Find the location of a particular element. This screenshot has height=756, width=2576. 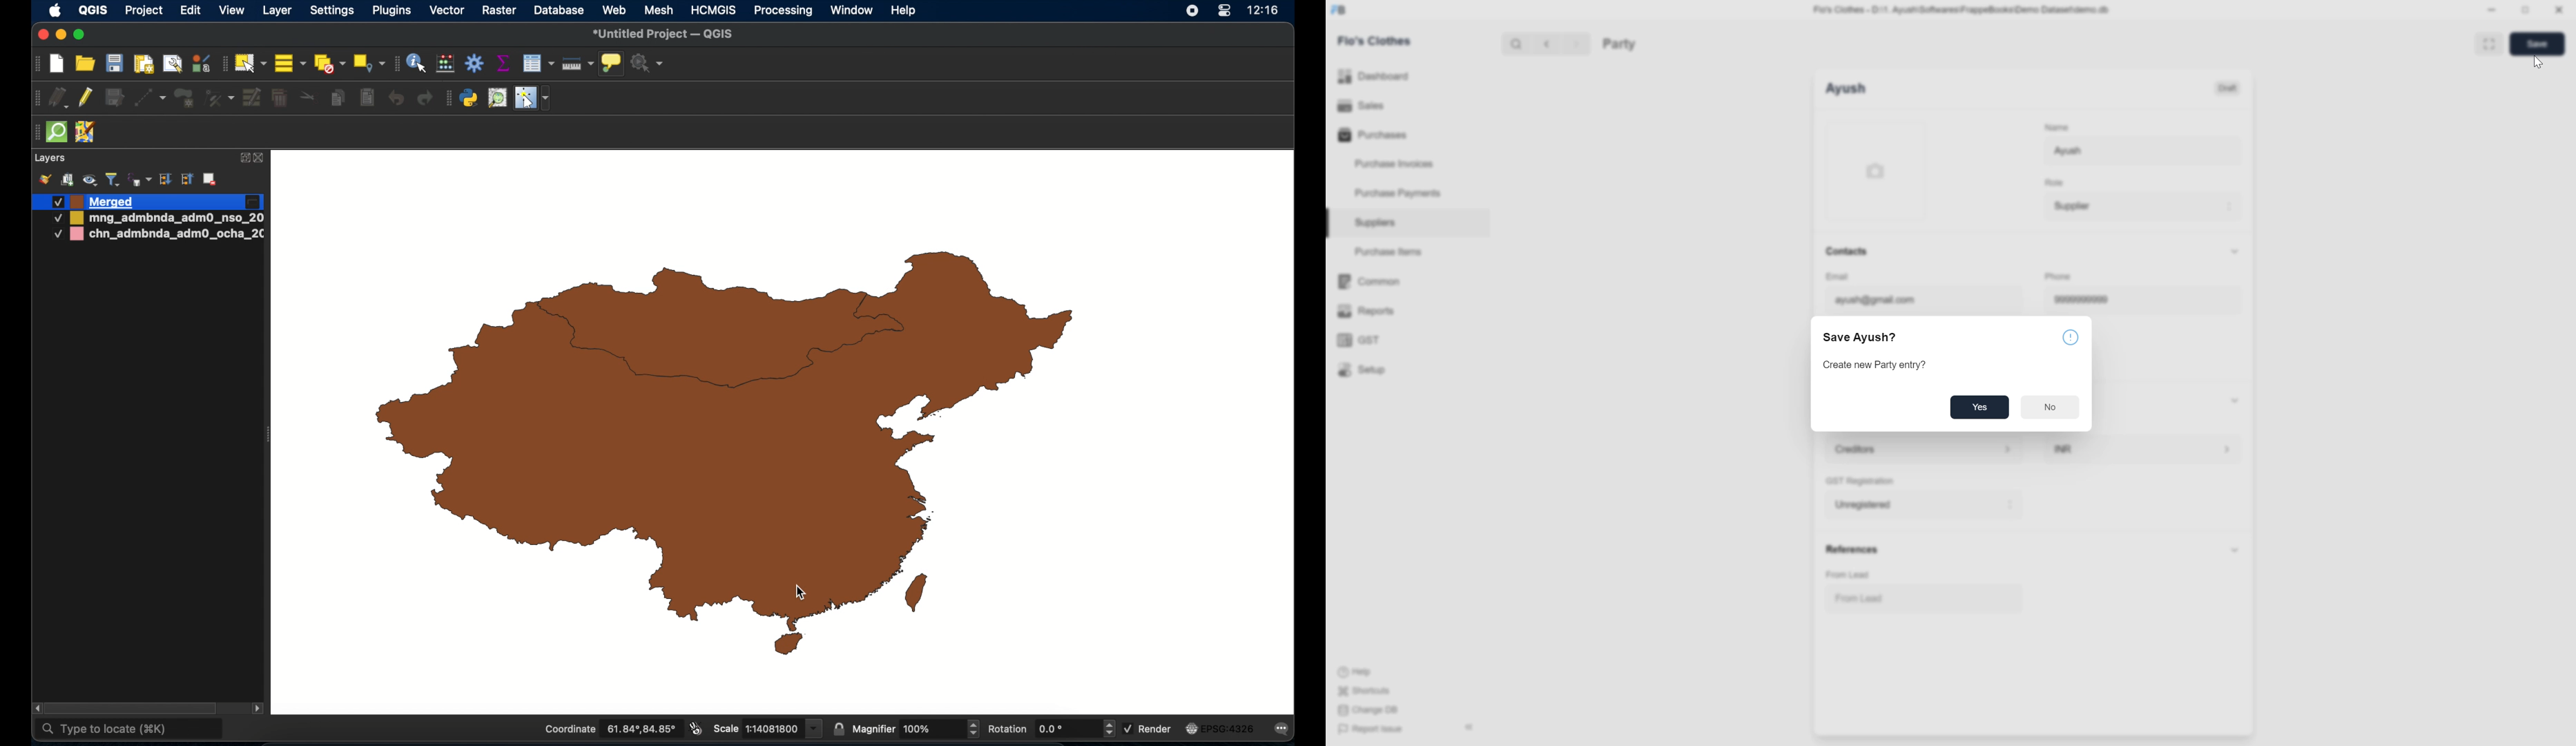

Supplier is located at coordinates (2143, 206).